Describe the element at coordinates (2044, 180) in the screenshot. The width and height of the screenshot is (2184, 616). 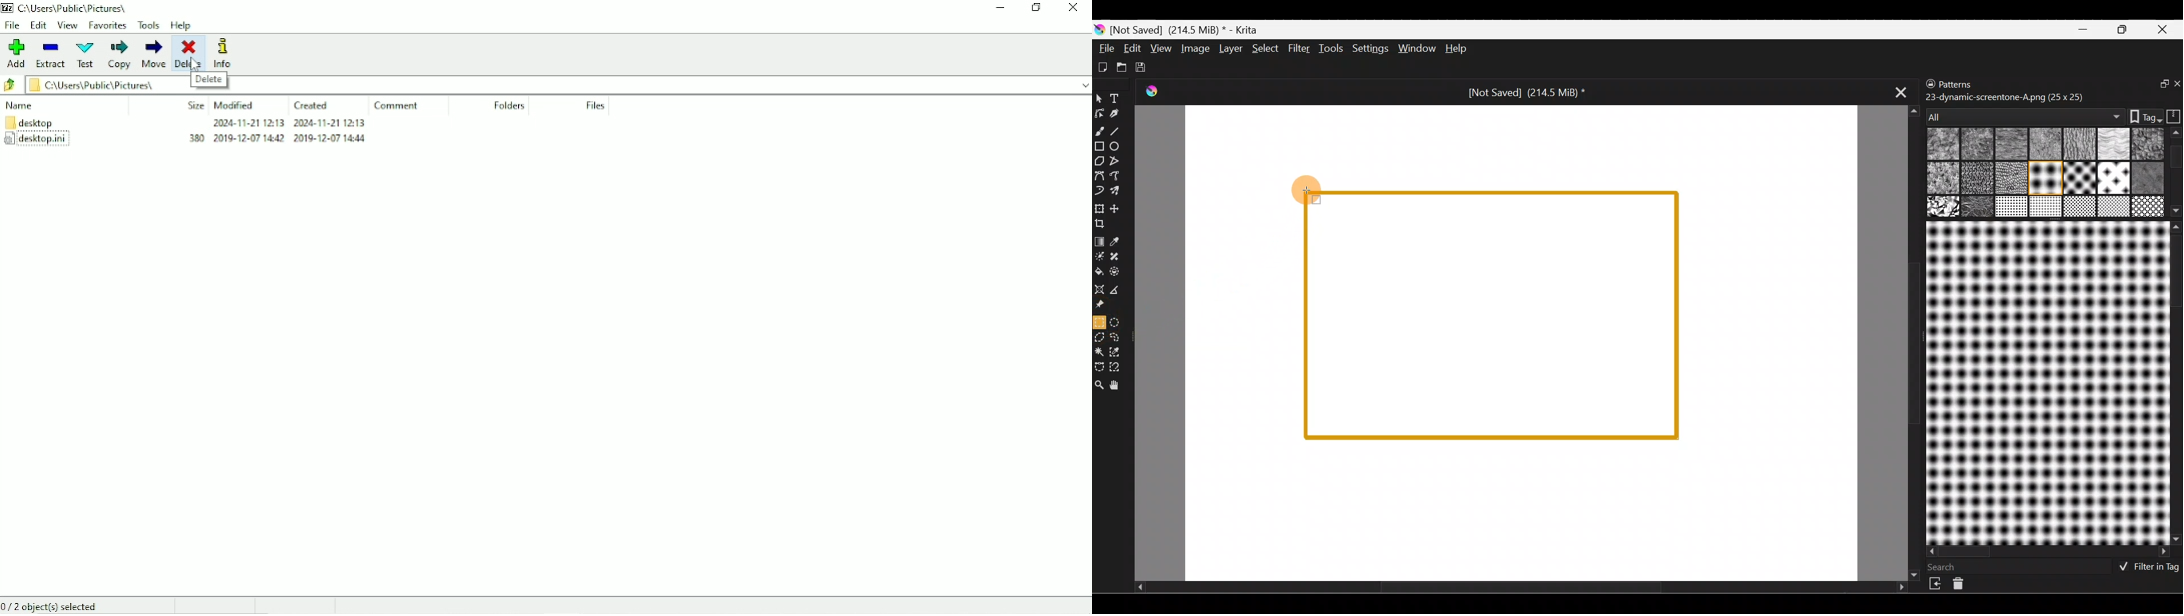
I see `10 drawed_dotted.png` at that location.